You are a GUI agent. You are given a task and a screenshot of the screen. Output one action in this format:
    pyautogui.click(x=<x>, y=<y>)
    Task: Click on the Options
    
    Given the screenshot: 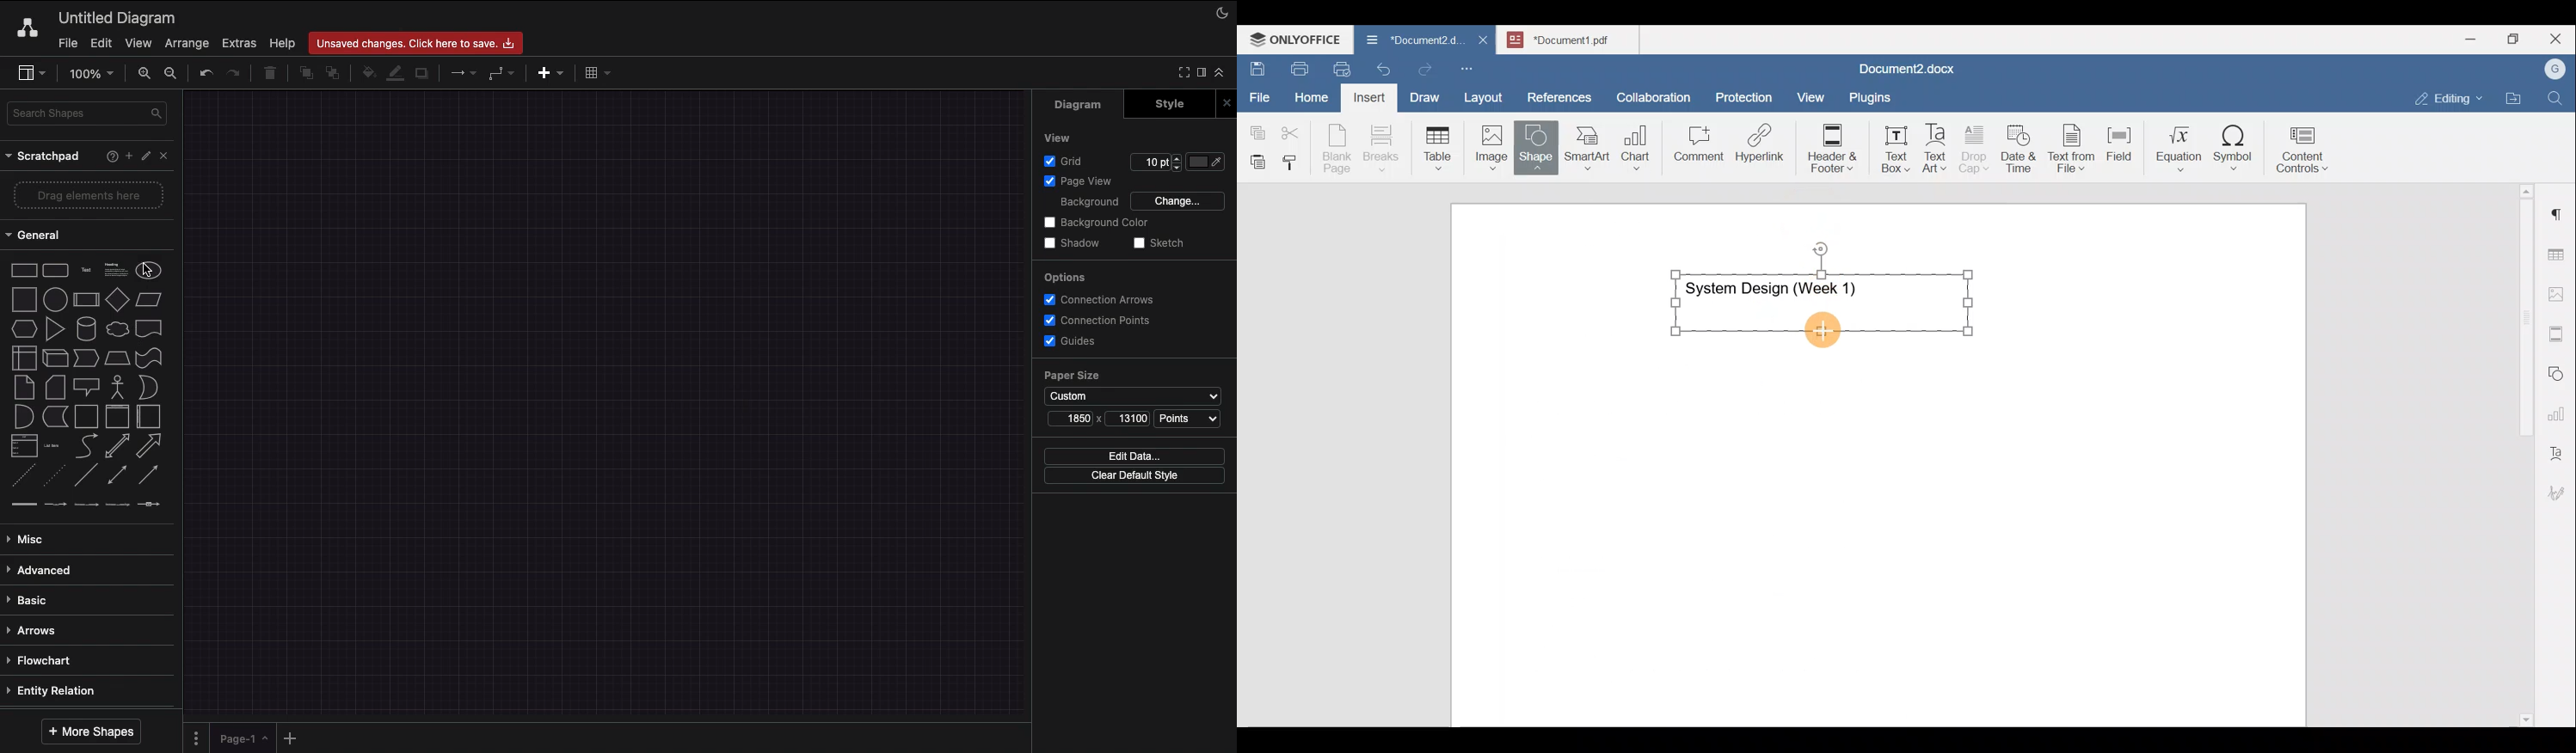 What is the action you would take?
    pyautogui.click(x=1063, y=277)
    